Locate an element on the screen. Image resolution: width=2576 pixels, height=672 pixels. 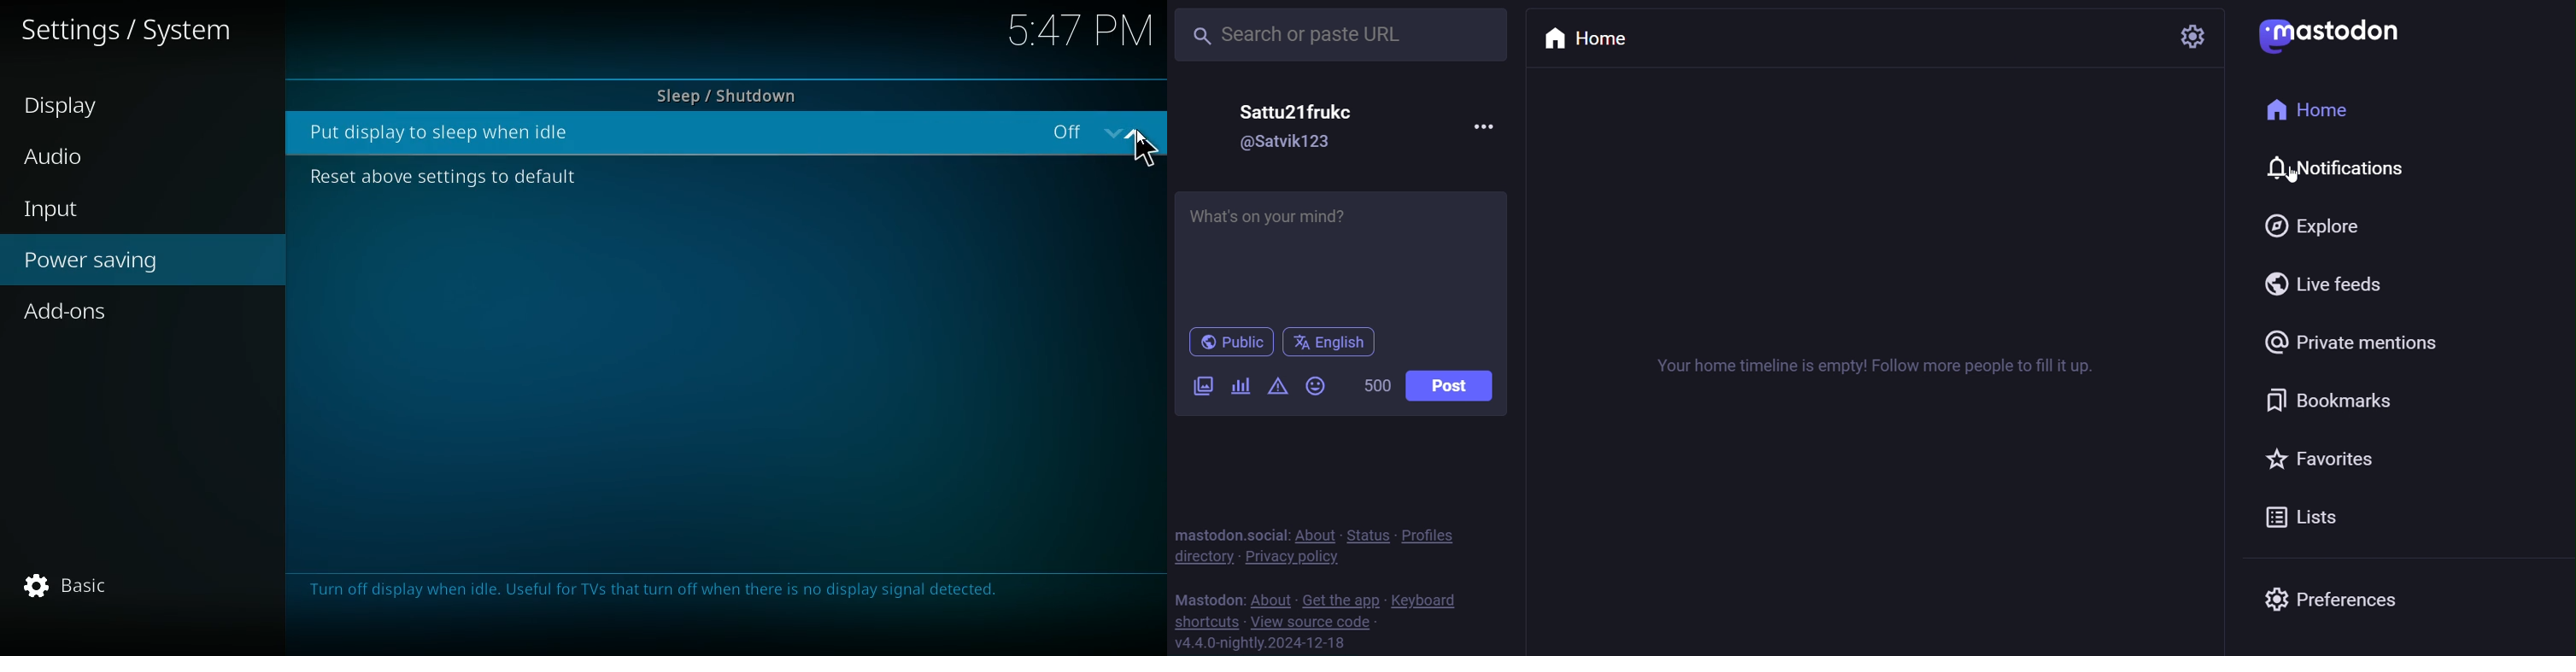
poll is located at coordinates (1239, 387).